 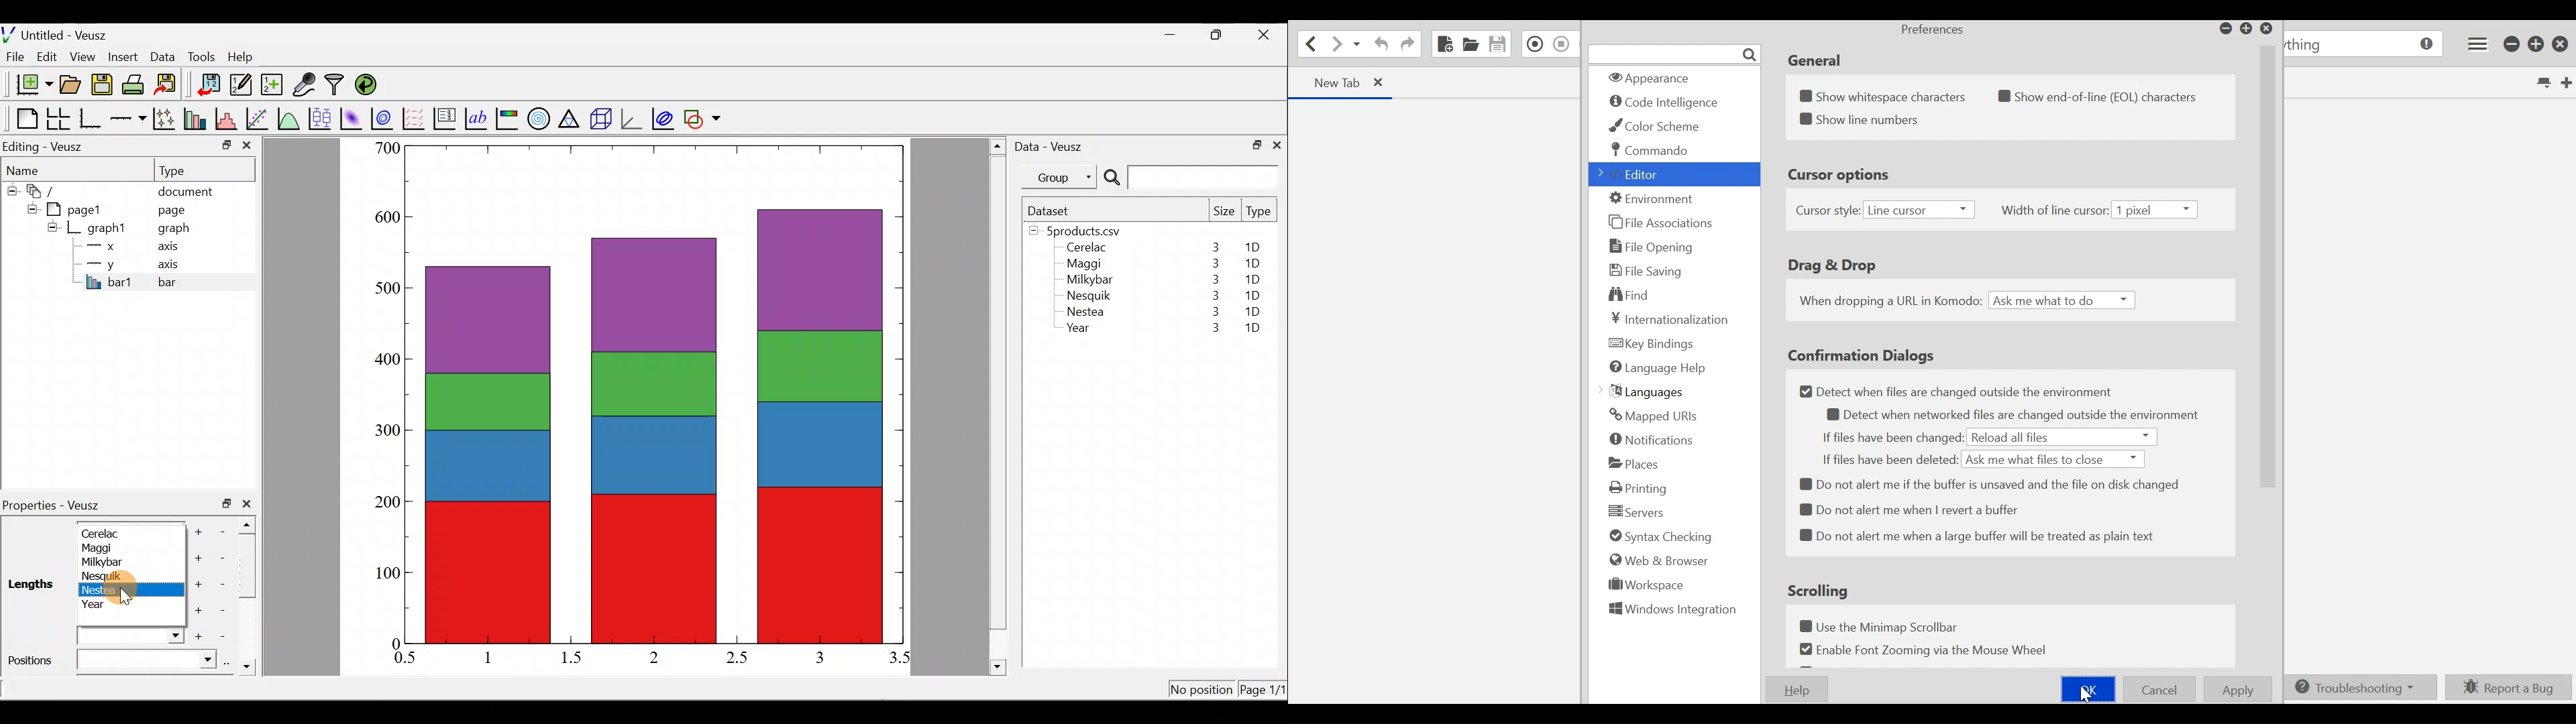 What do you see at coordinates (2088, 699) in the screenshot?
I see `Cursor` at bounding box center [2088, 699].